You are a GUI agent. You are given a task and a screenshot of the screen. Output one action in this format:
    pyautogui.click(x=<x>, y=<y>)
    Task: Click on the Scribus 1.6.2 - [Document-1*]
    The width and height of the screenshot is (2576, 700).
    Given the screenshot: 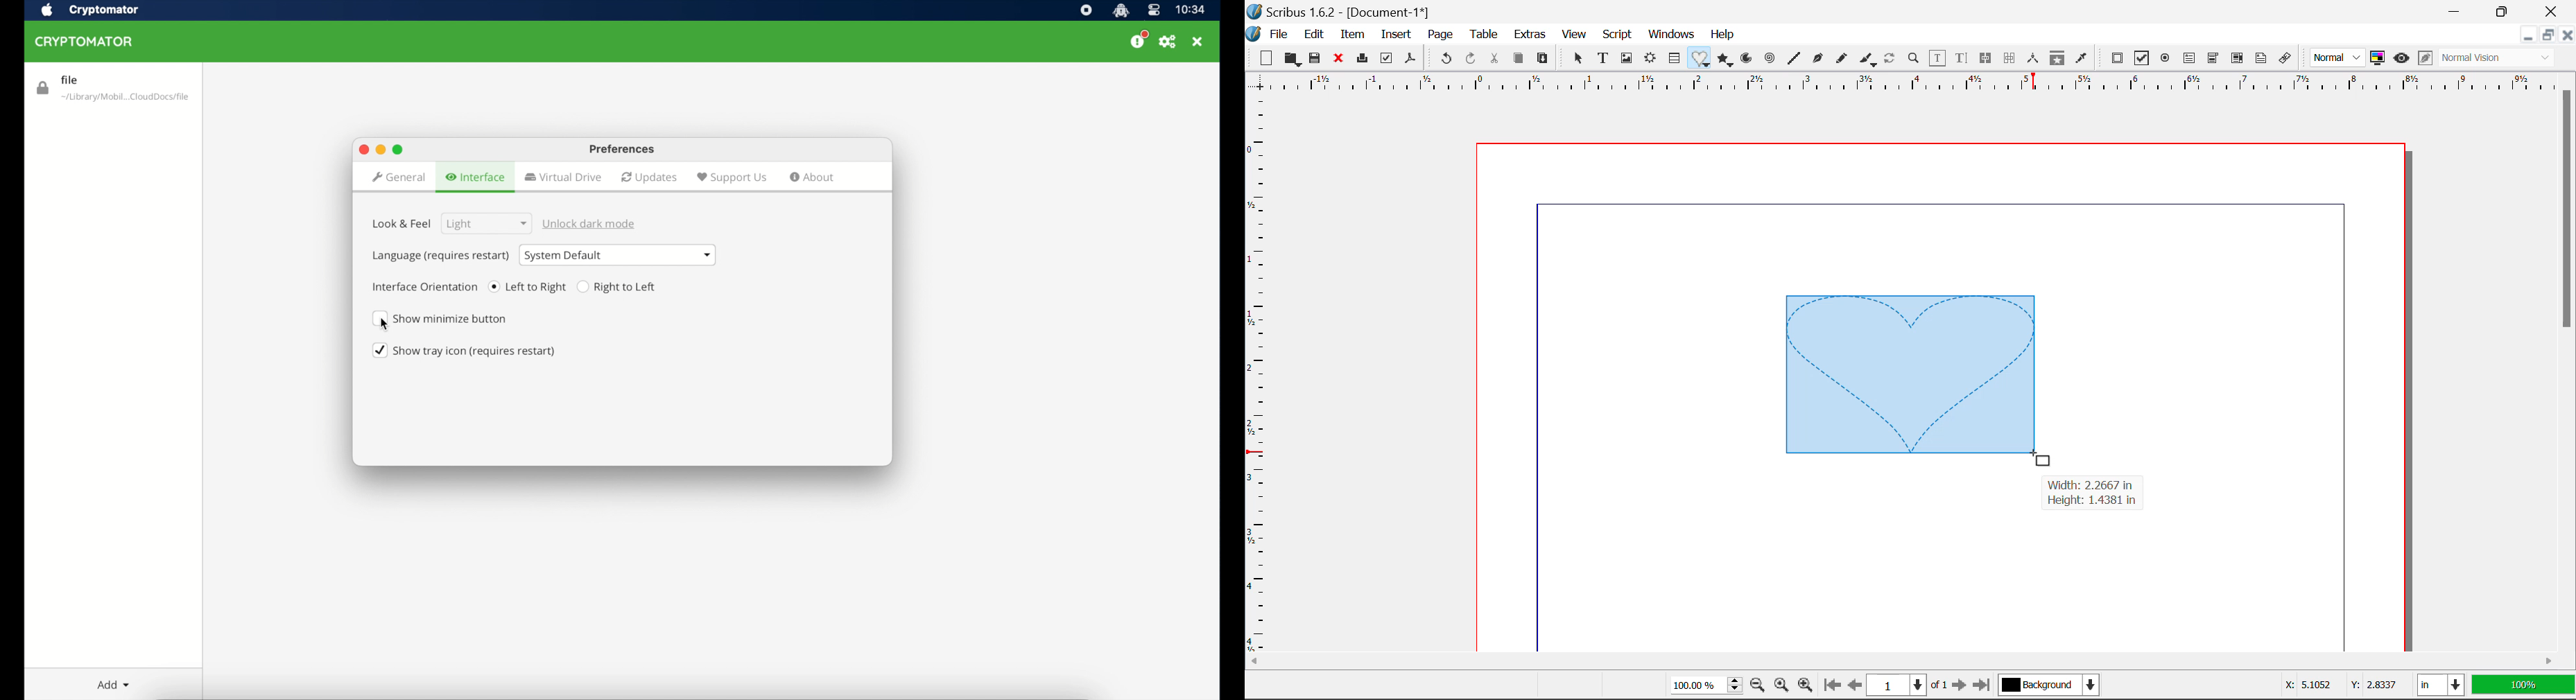 What is the action you would take?
    pyautogui.click(x=1345, y=12)
    